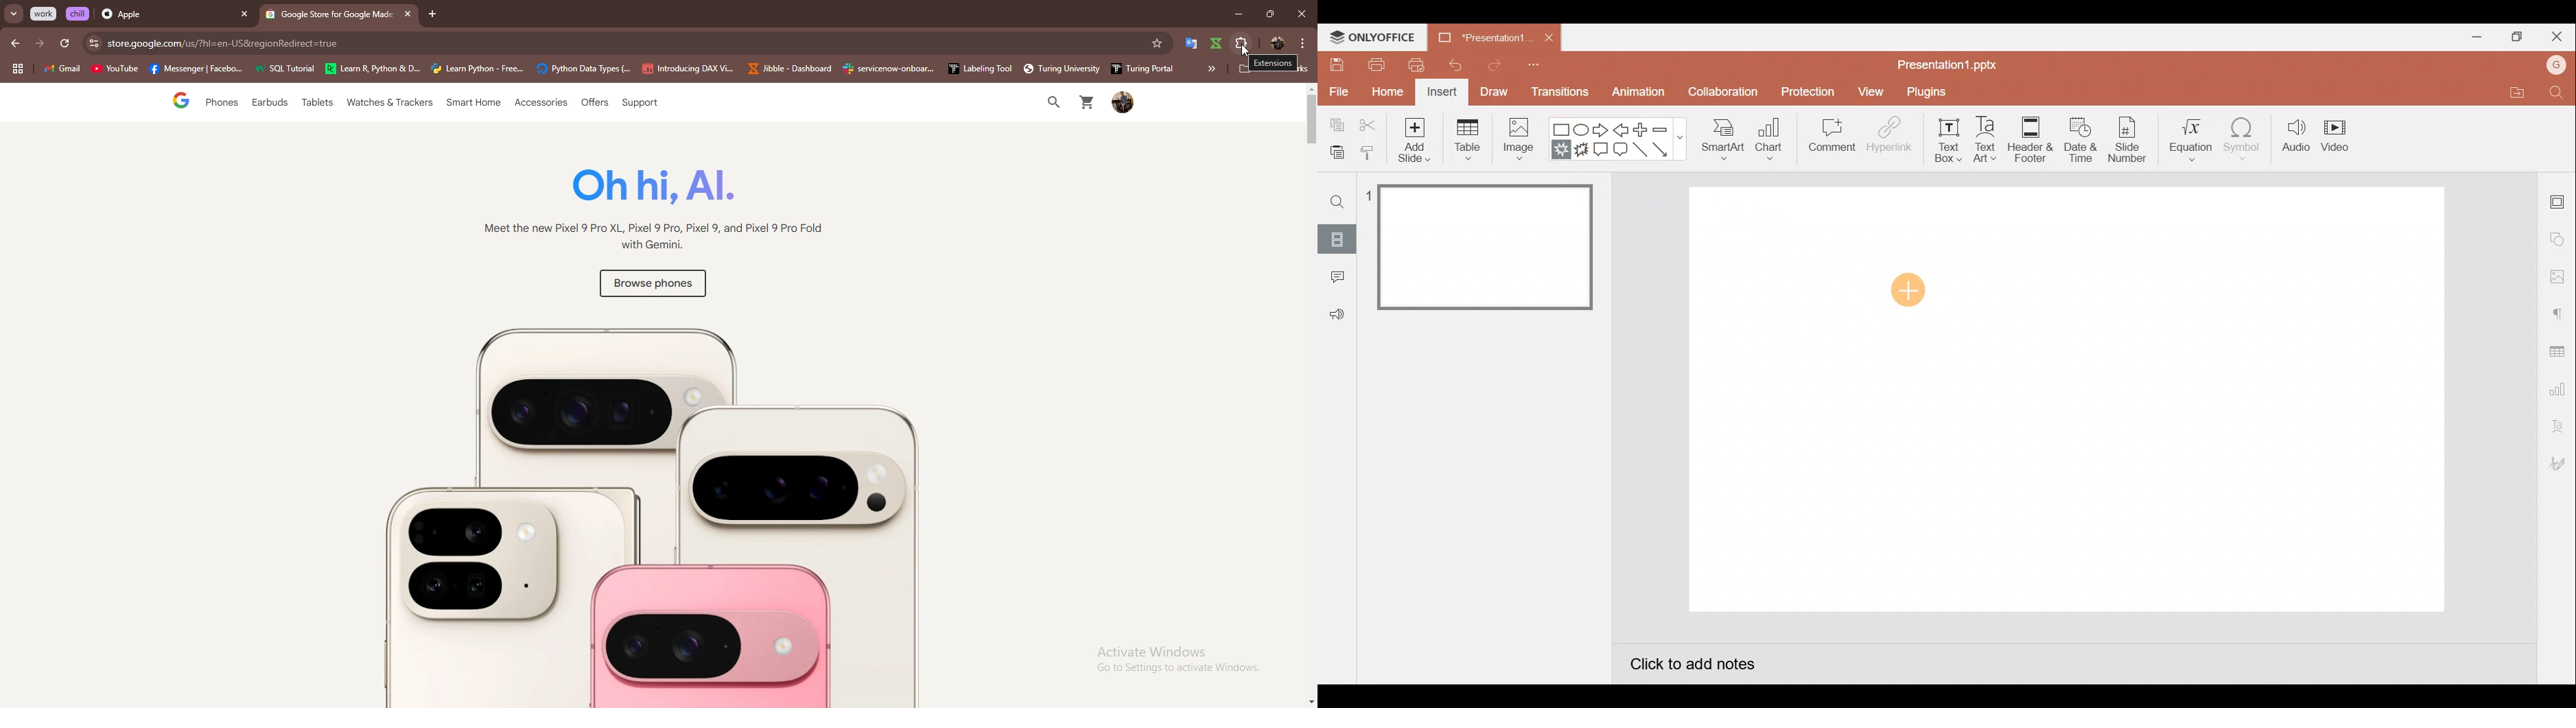 The image size is (2576, 728). Describe the element at coordinates (1944, 64) in the screenshot. I see `Presentation1.pptx` at that location.